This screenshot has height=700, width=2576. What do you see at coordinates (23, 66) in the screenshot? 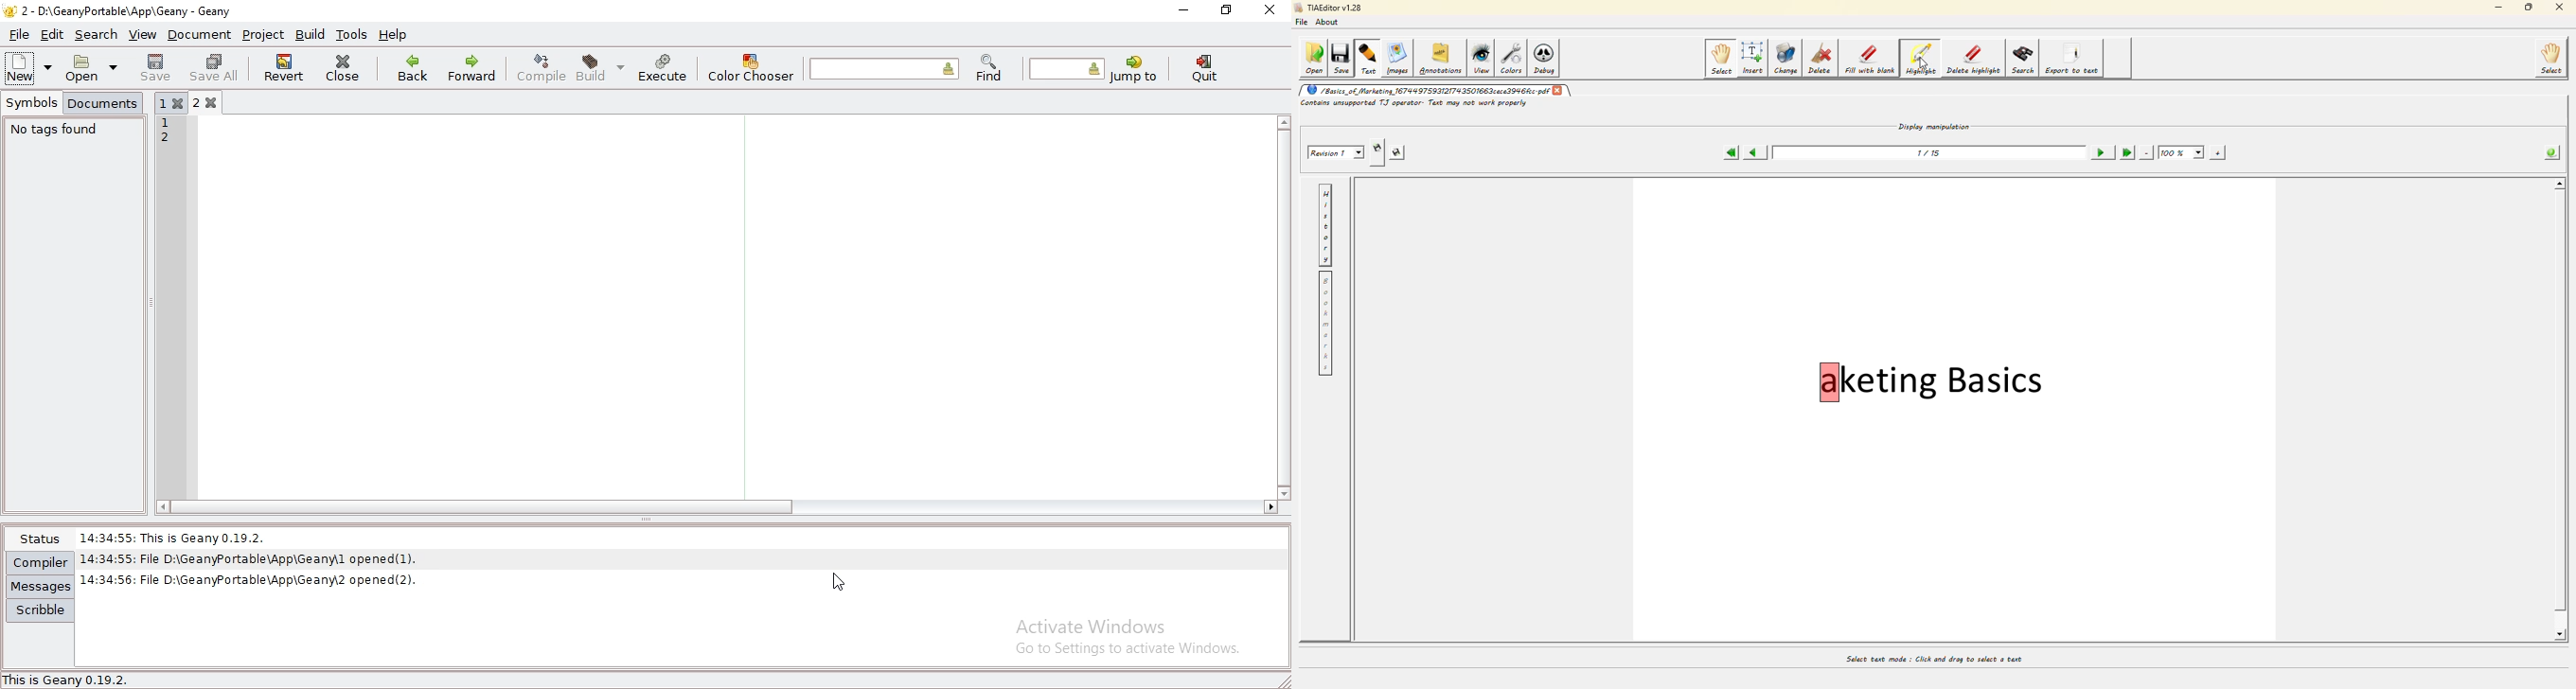
I see `new` at bounding box center [23, 66].